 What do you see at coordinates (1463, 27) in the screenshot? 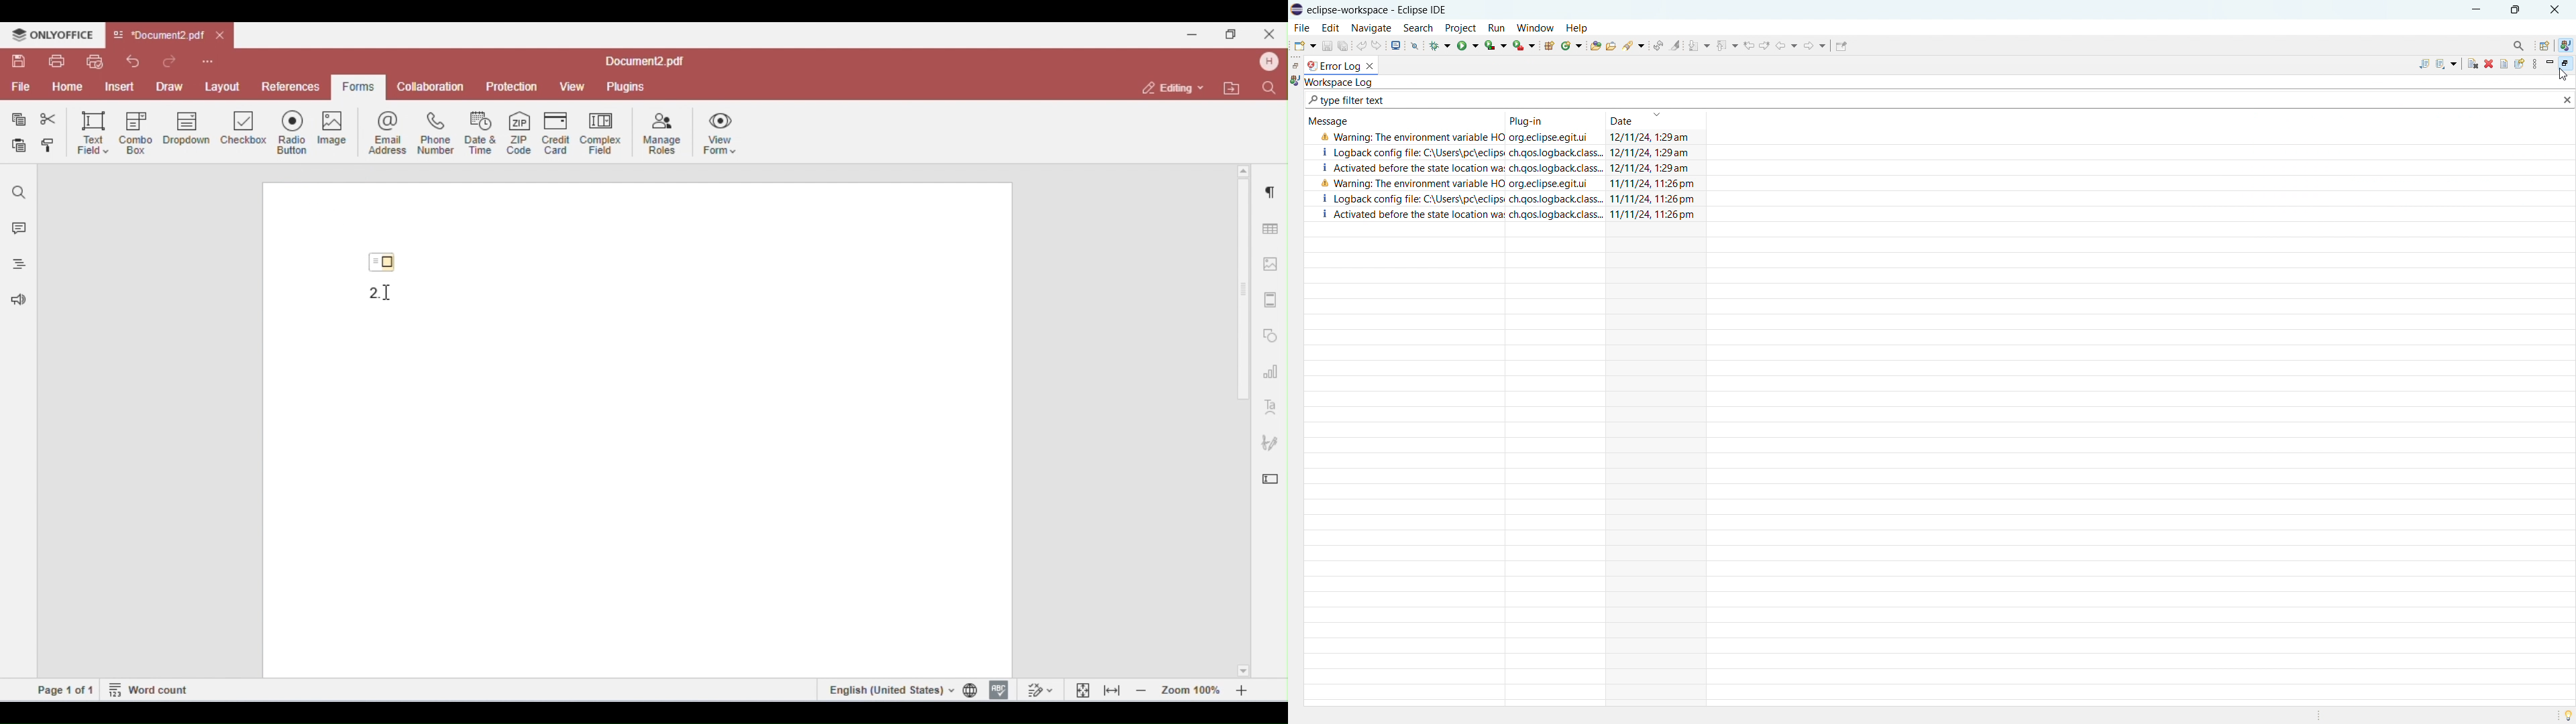
I see `project` at bounding box center [1463, 27].